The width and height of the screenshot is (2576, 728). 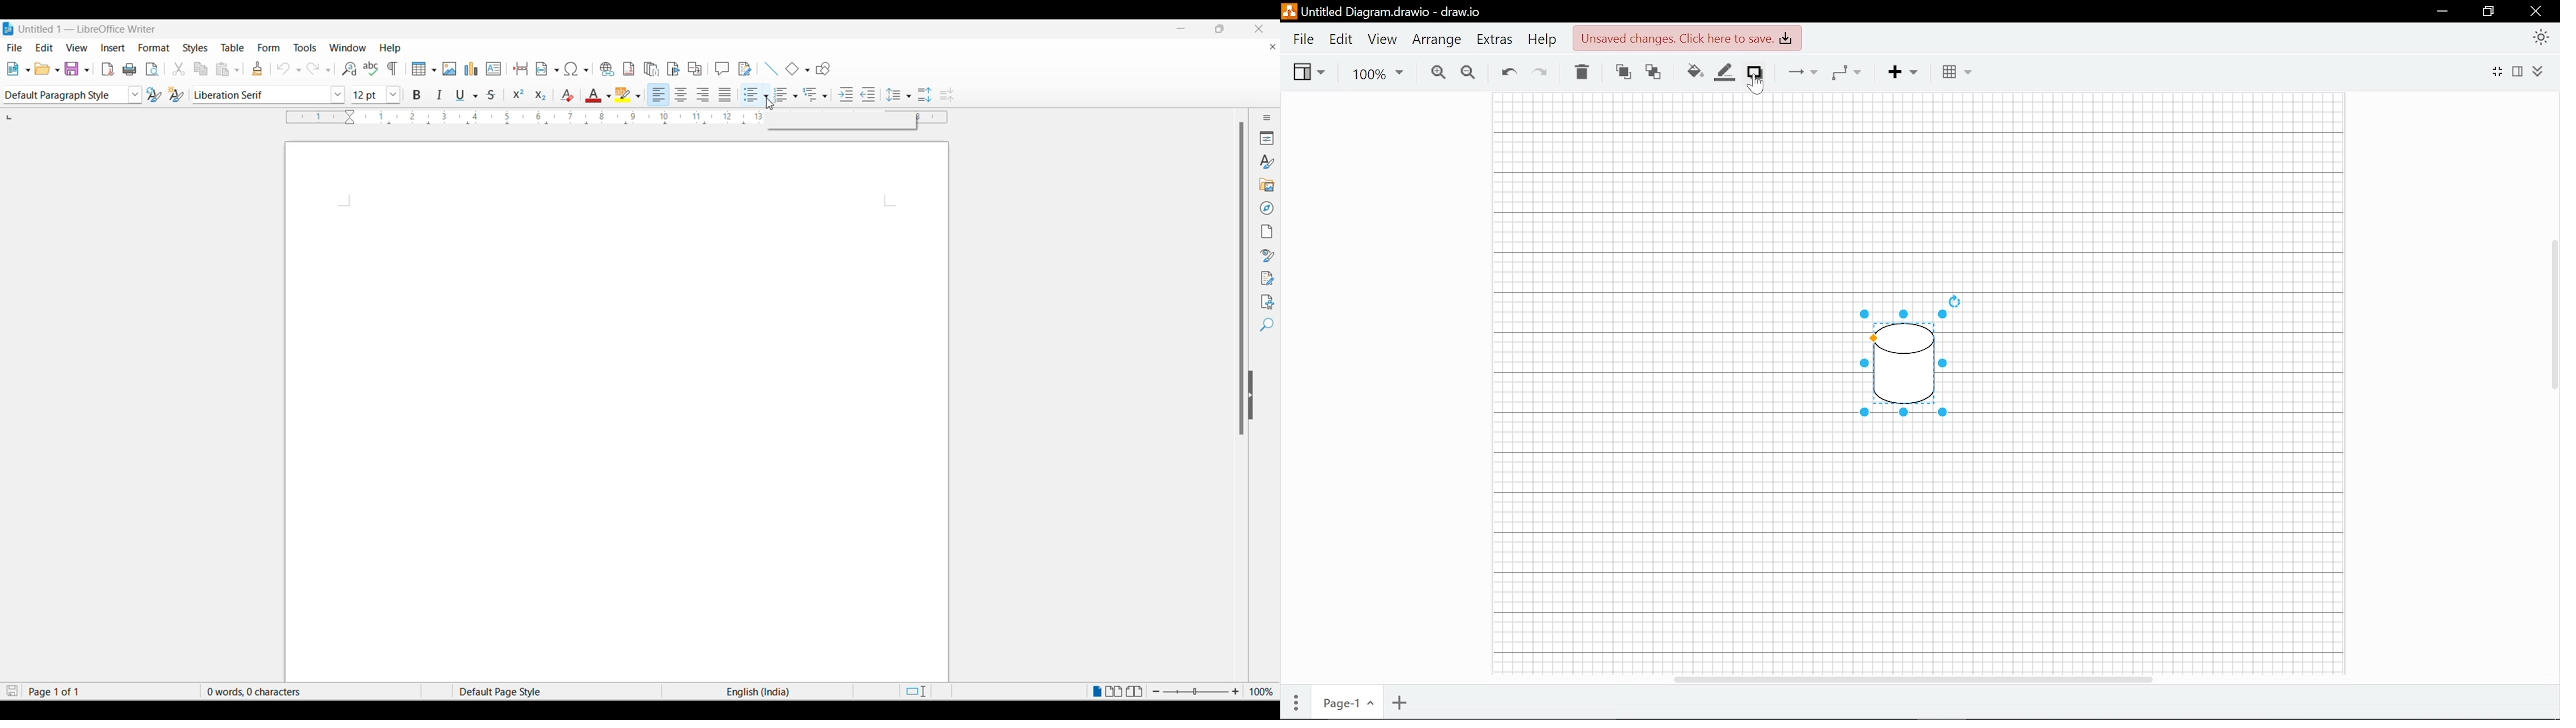 What do you see at coordinates (1347, 701) in the screenshot?
I see `Current page` at bounding box center [1347, 701].